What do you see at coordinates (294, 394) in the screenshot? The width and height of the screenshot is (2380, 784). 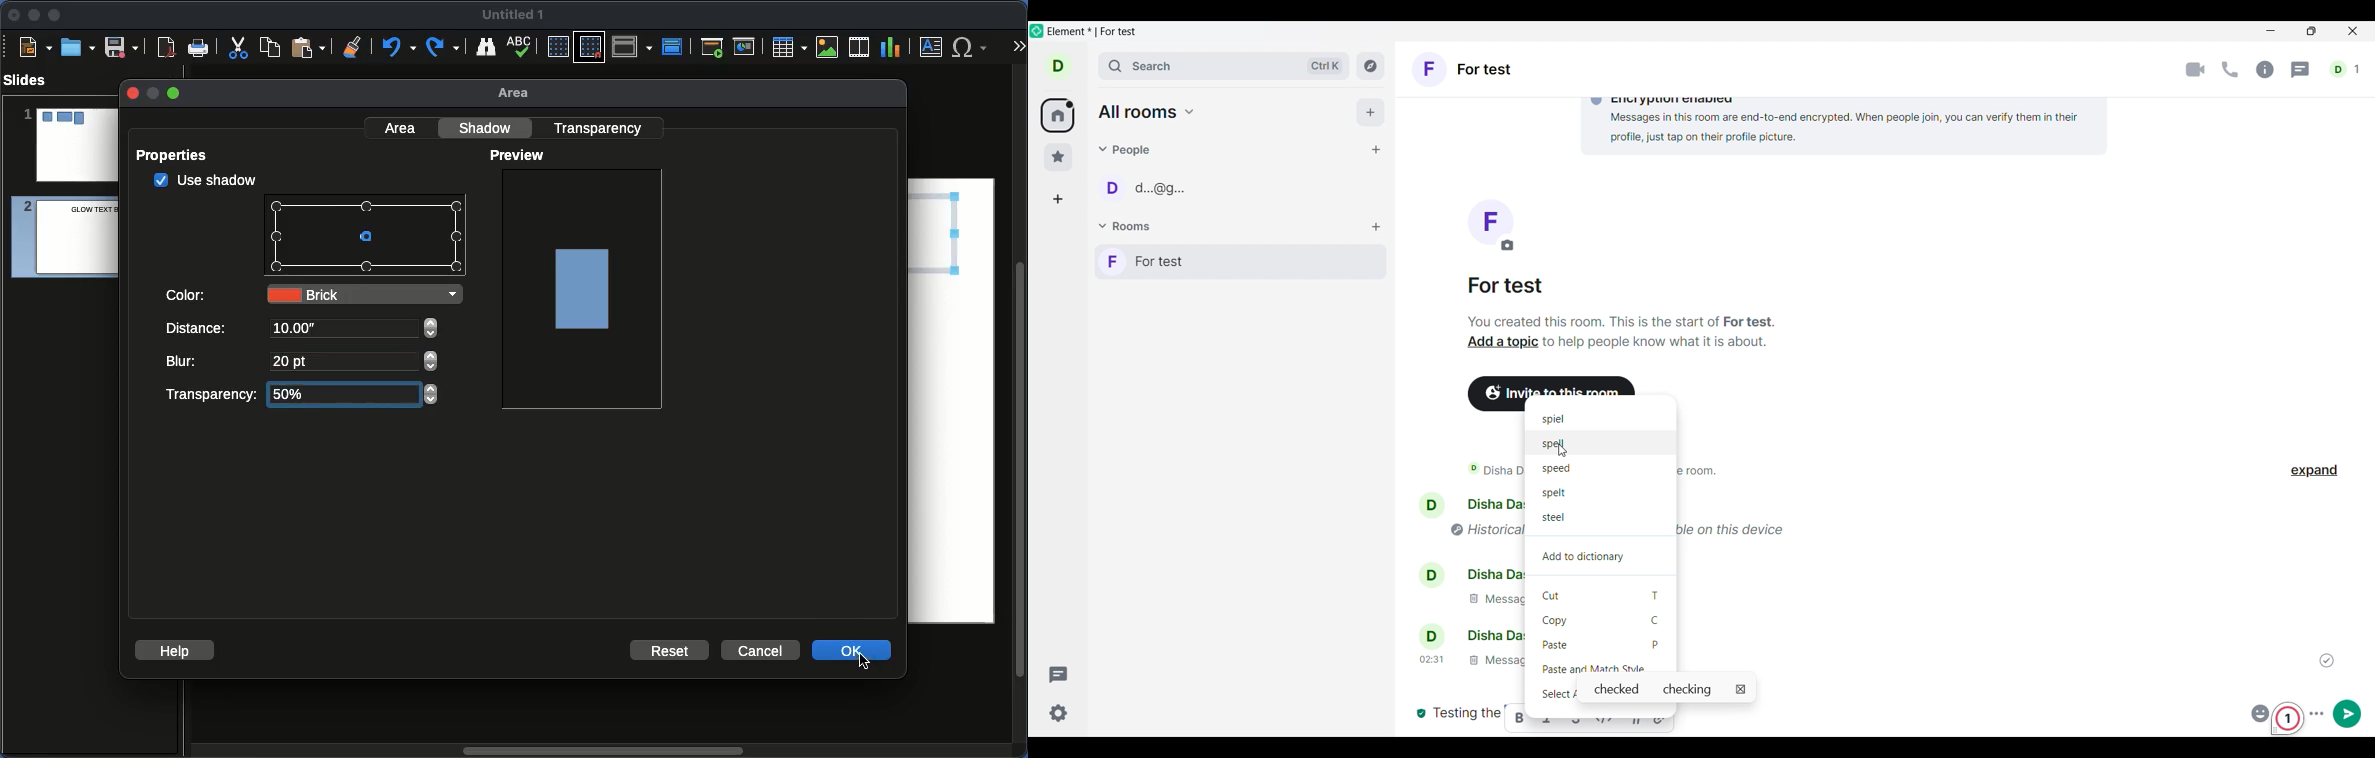 I see `50%` at bounding box center [294, 394].